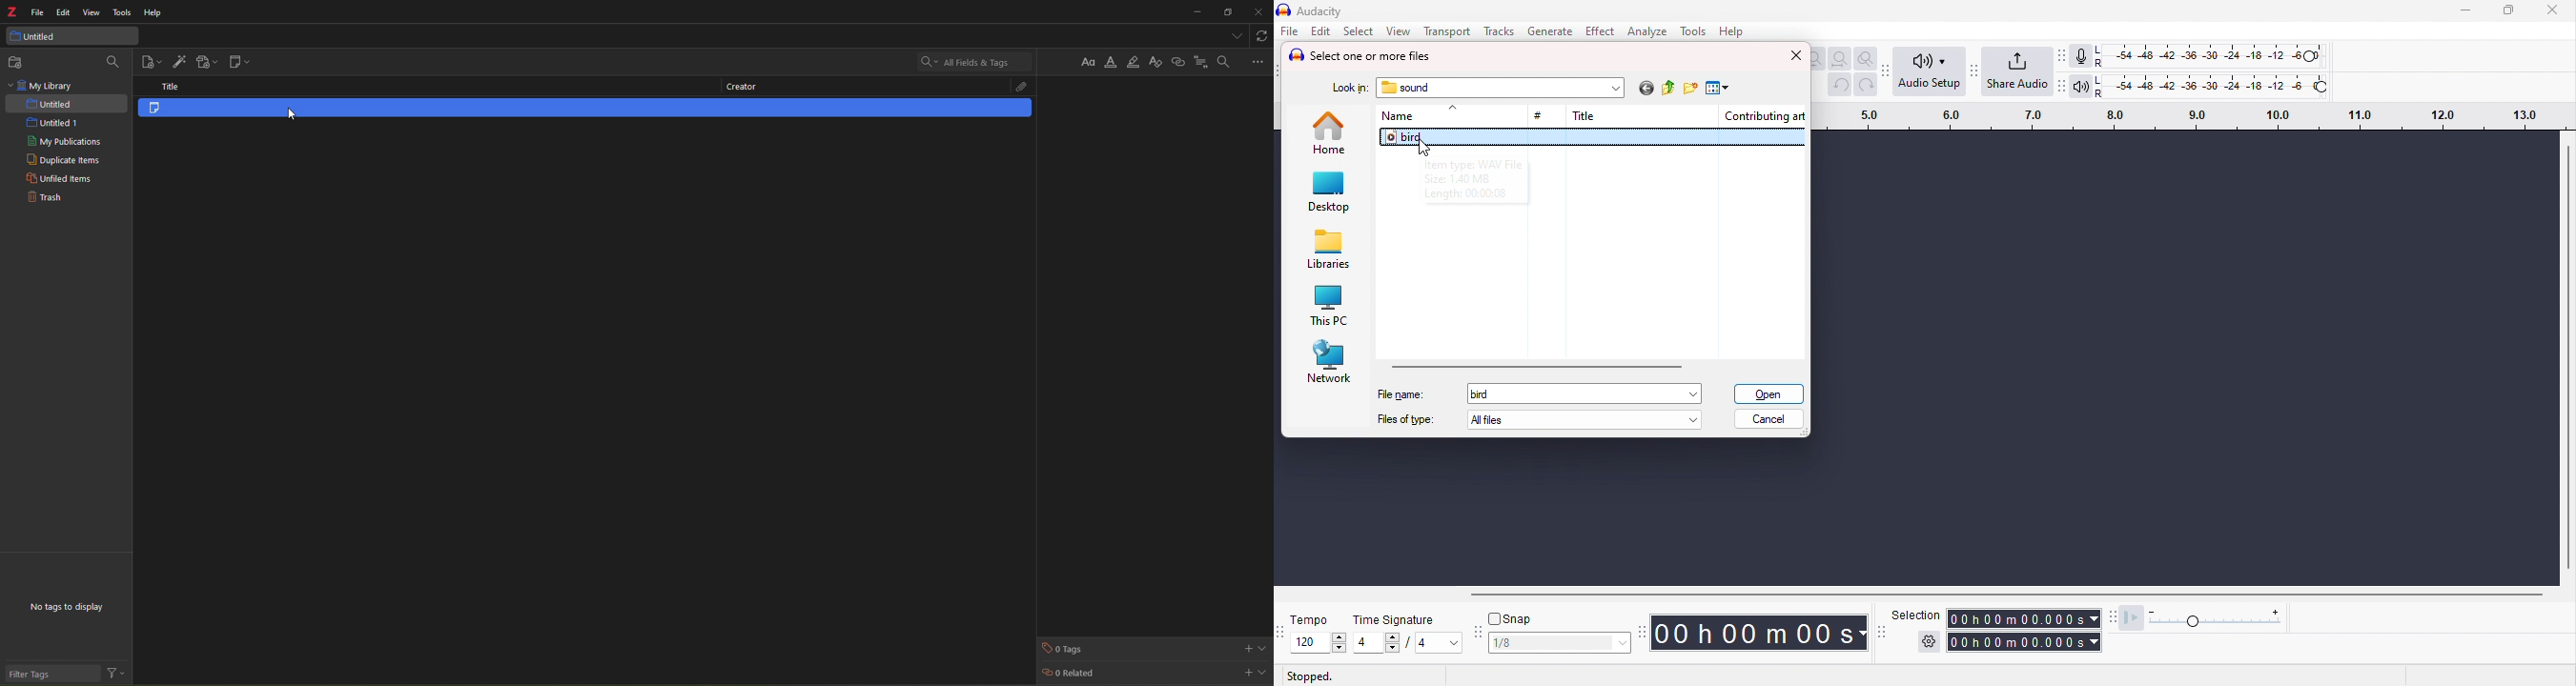 This screenshot has width=2576, height=700. What do you see at coordinates (1202, 61) in the screenshot?
I see `citation` at bounding box center [1202, 61].